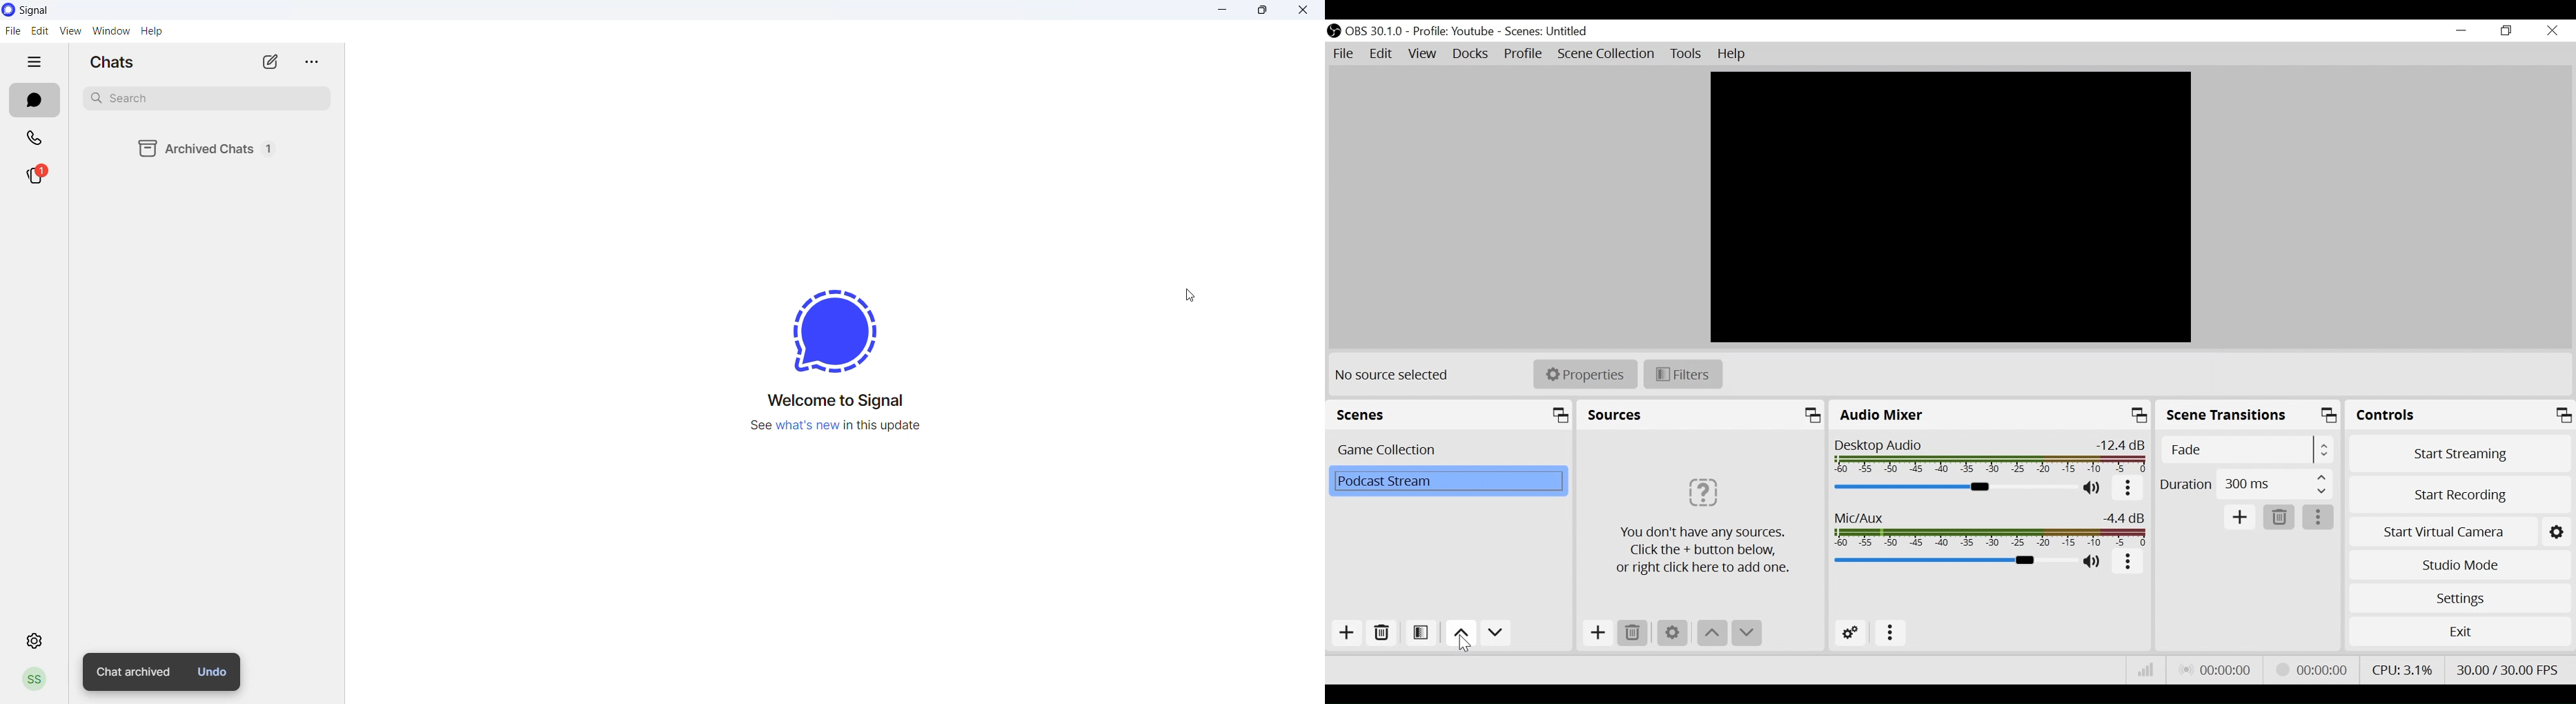  I want to click on Streaming Status, so click(2309, 669).